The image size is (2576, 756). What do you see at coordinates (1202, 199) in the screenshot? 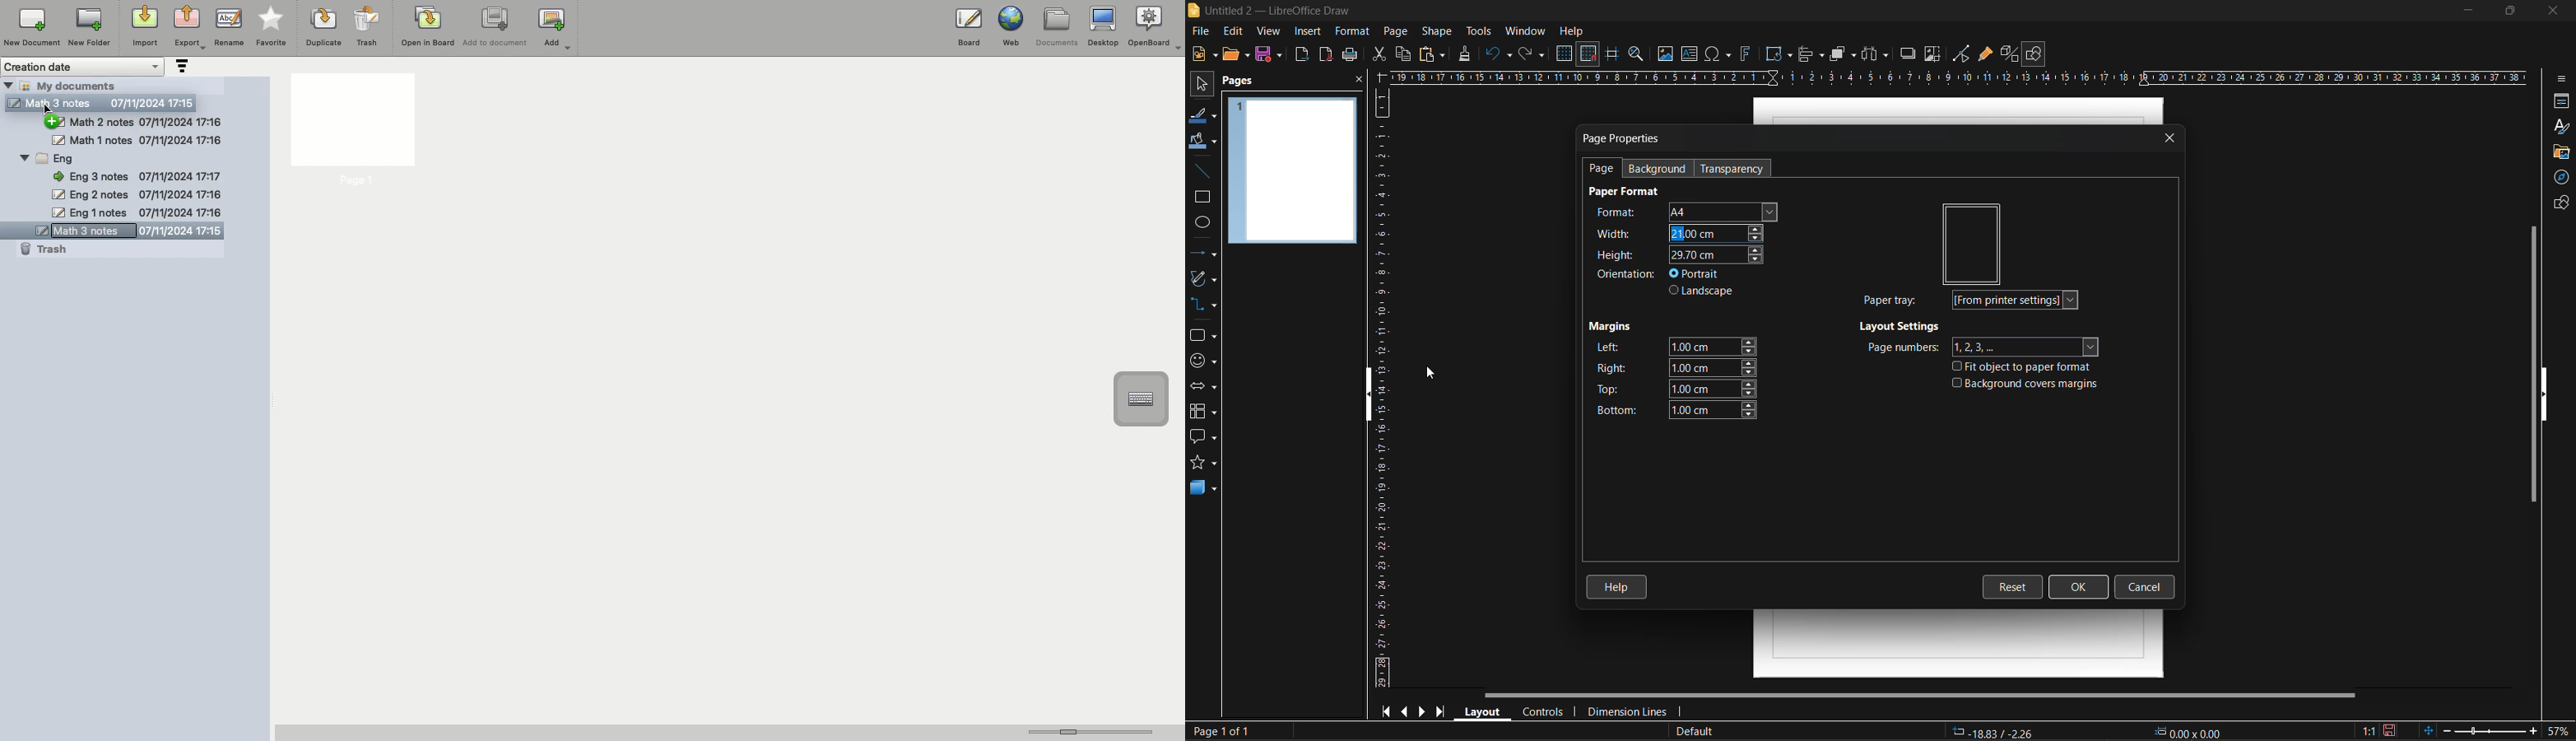
I see `rectangle` at bounding box center [1202, 199].